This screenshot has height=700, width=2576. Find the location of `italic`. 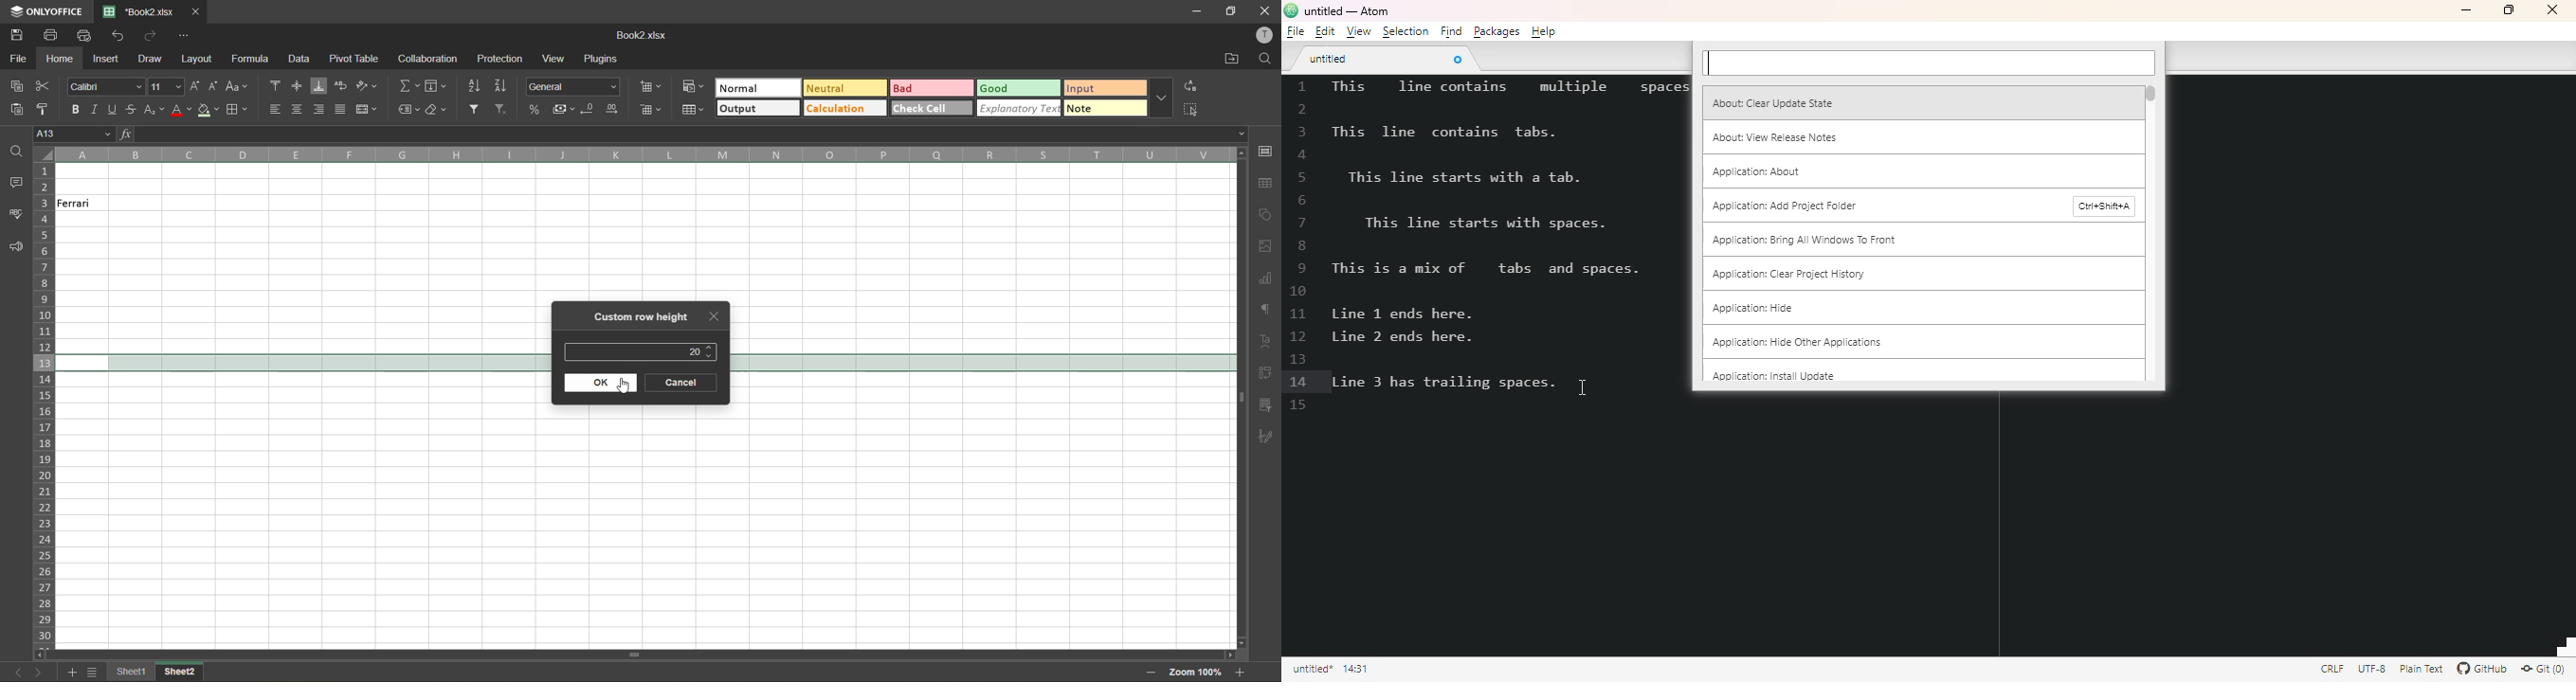

italic is located at coordinates (95, 109).